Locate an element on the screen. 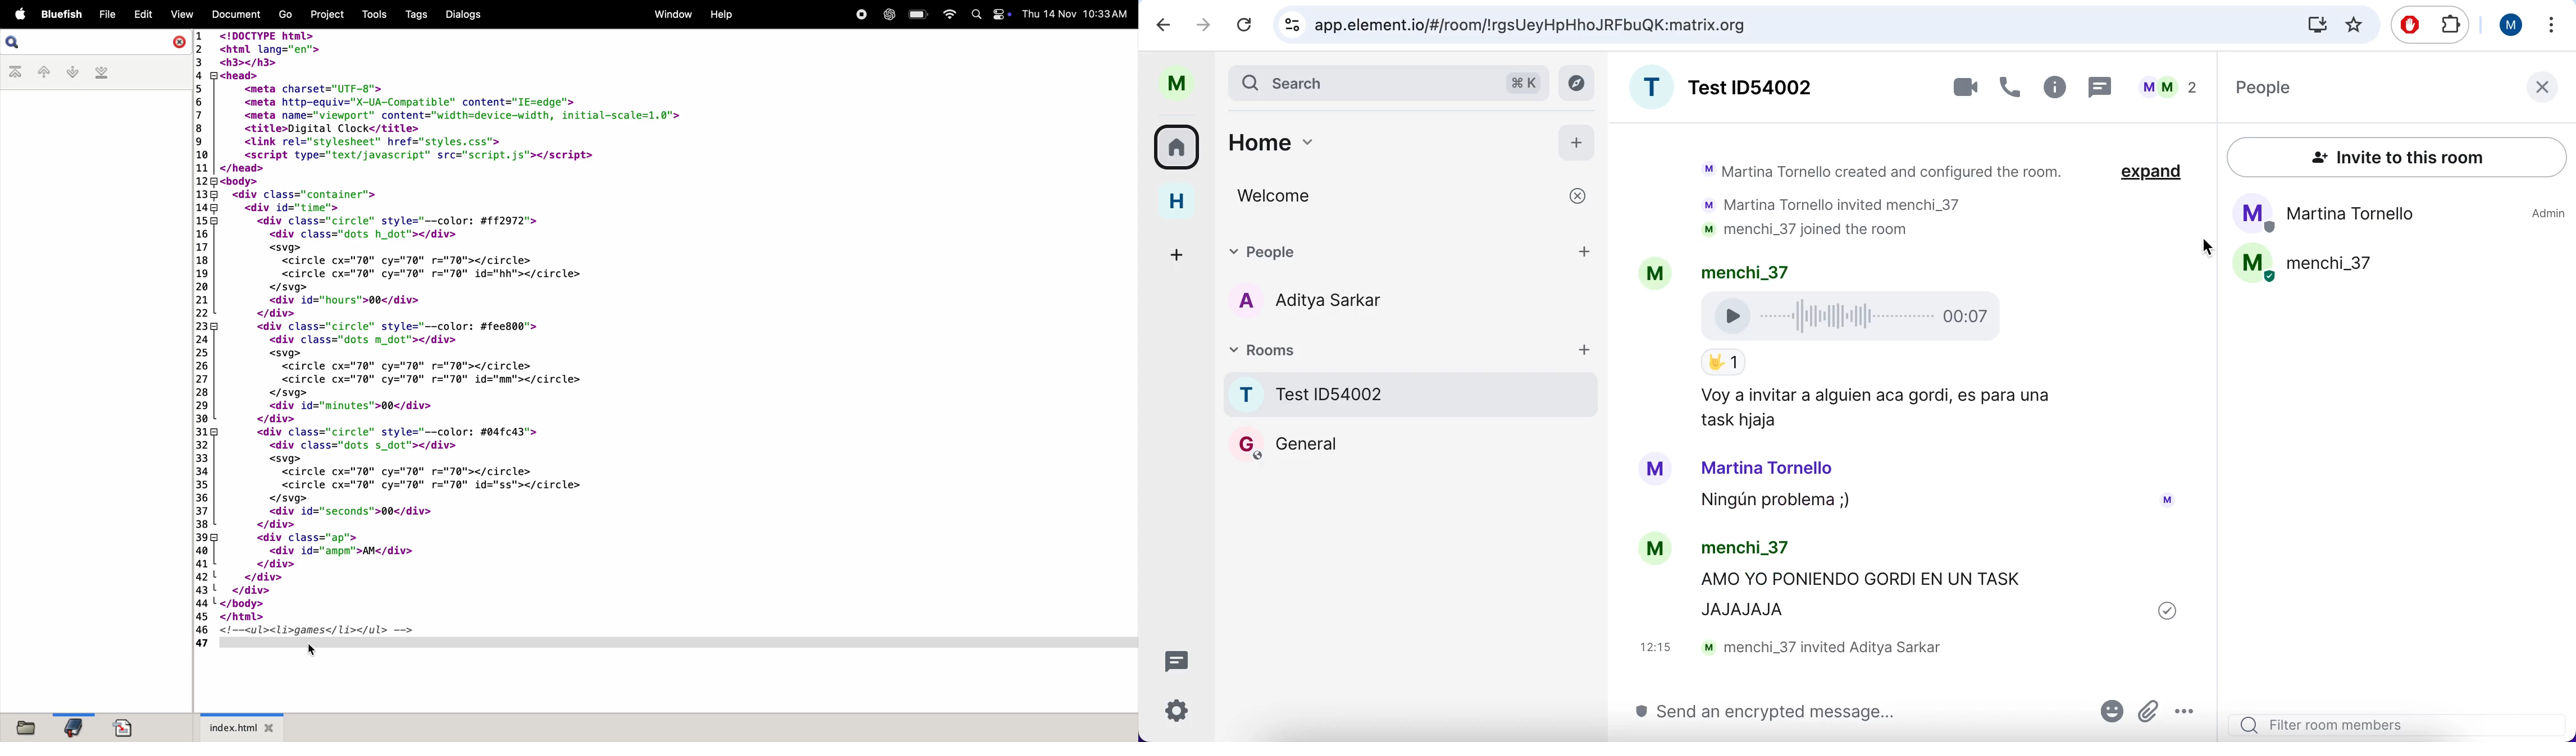 This screenshot has width=2576, height=756. close is located at coordinates (2543, 93).